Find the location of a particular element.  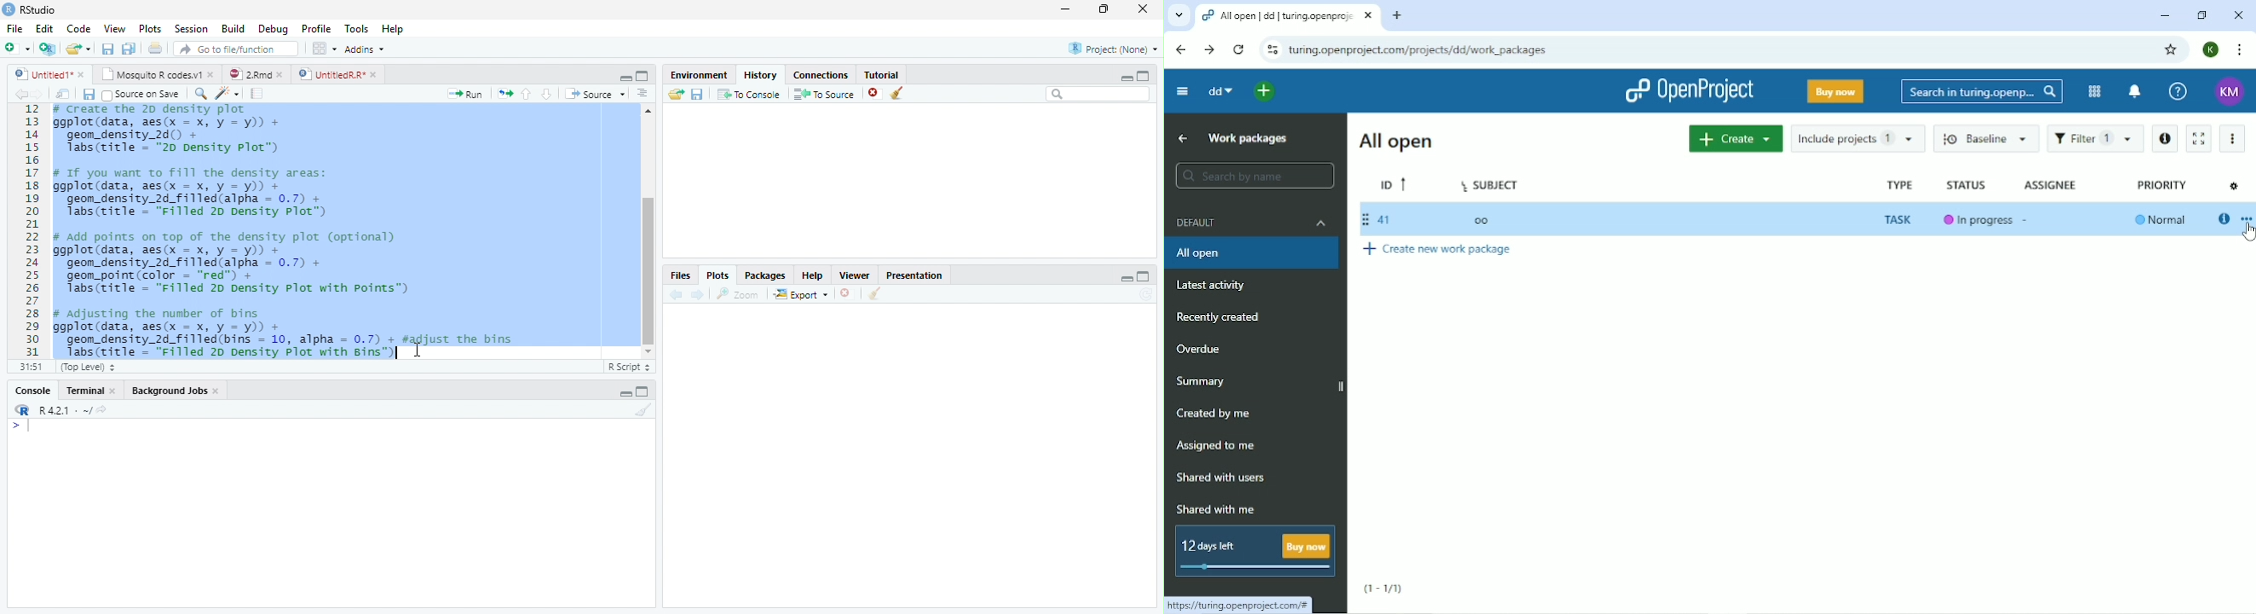

close is located at coordinates (375, 74).